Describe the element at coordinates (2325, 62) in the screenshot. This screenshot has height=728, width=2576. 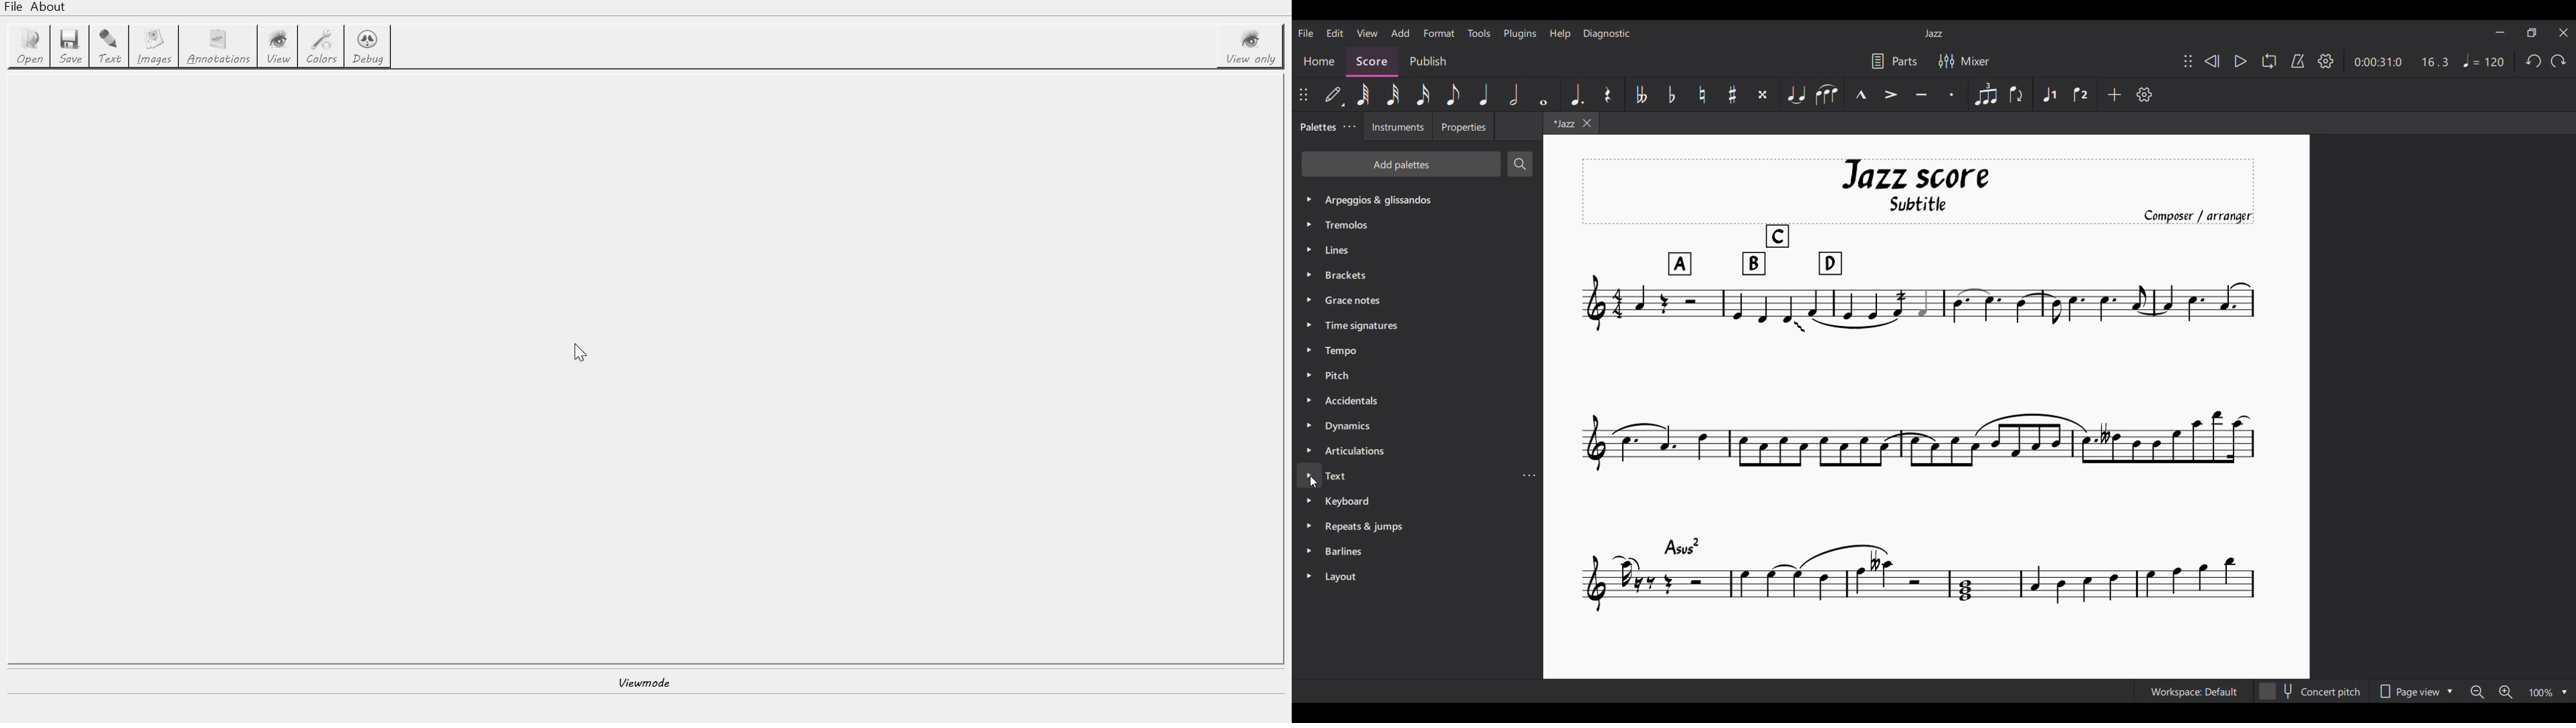
I see `Settings` at that location.